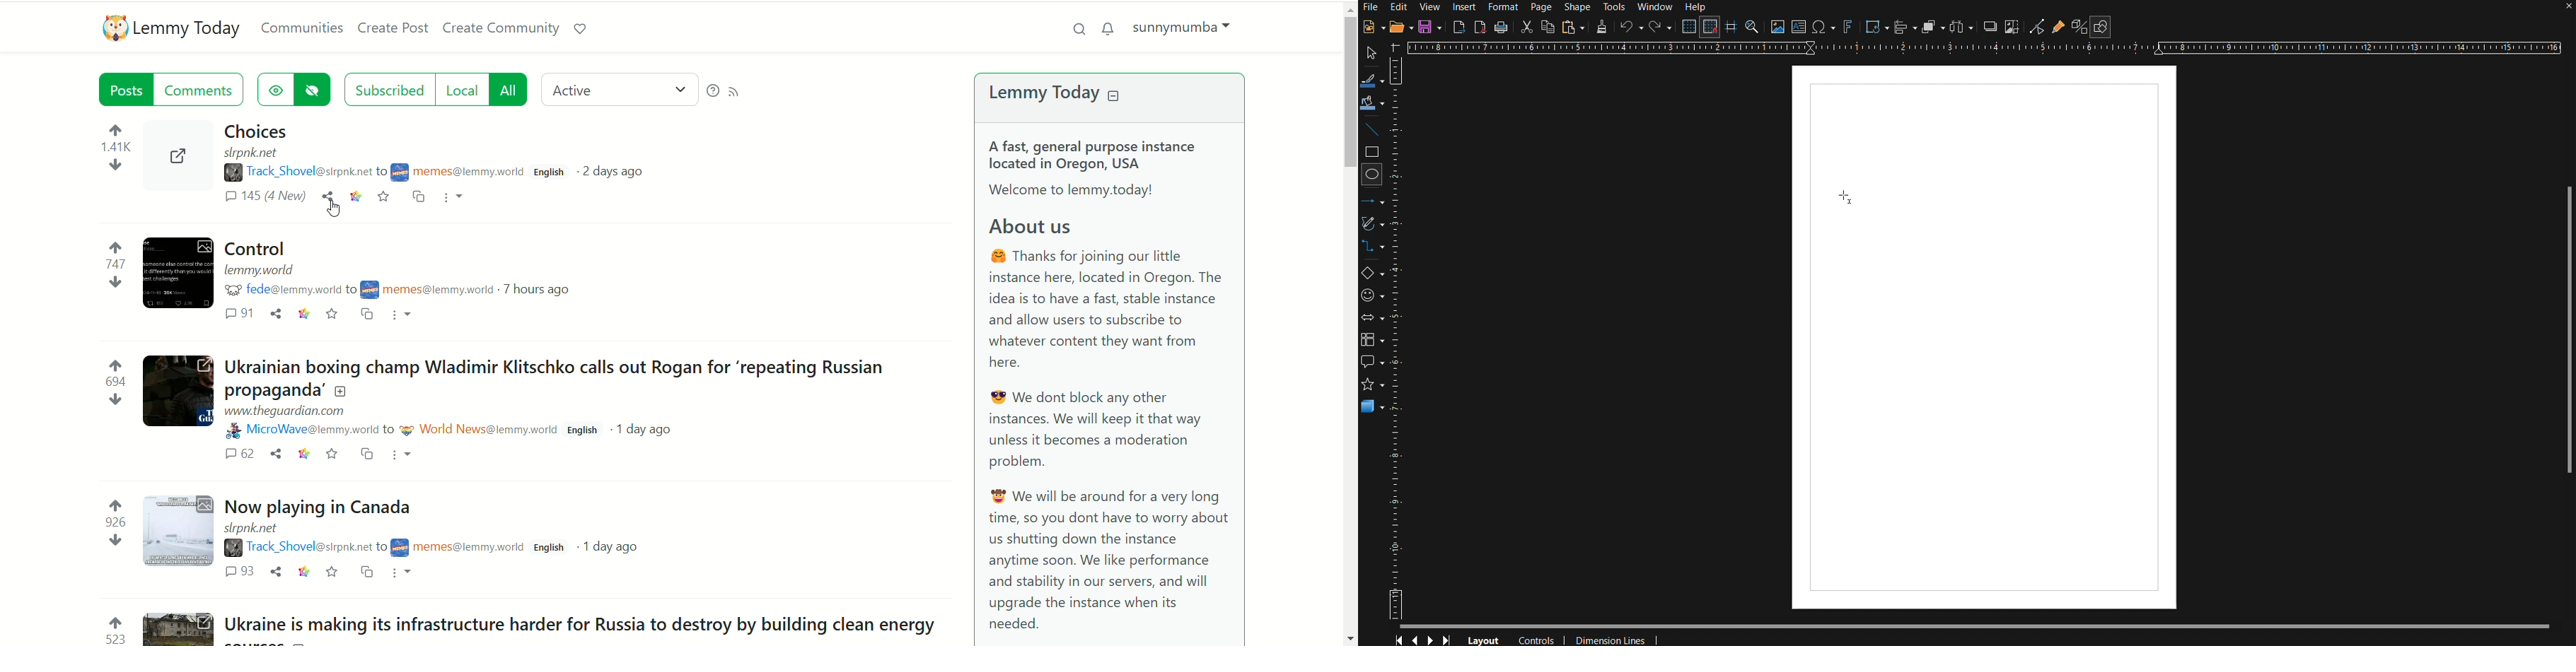 Image resolution: width=2576 pixels, height=672 pixels. Describe the element at coordinates (1376, 250) in the screenshot. I see `Connectors` at that location.